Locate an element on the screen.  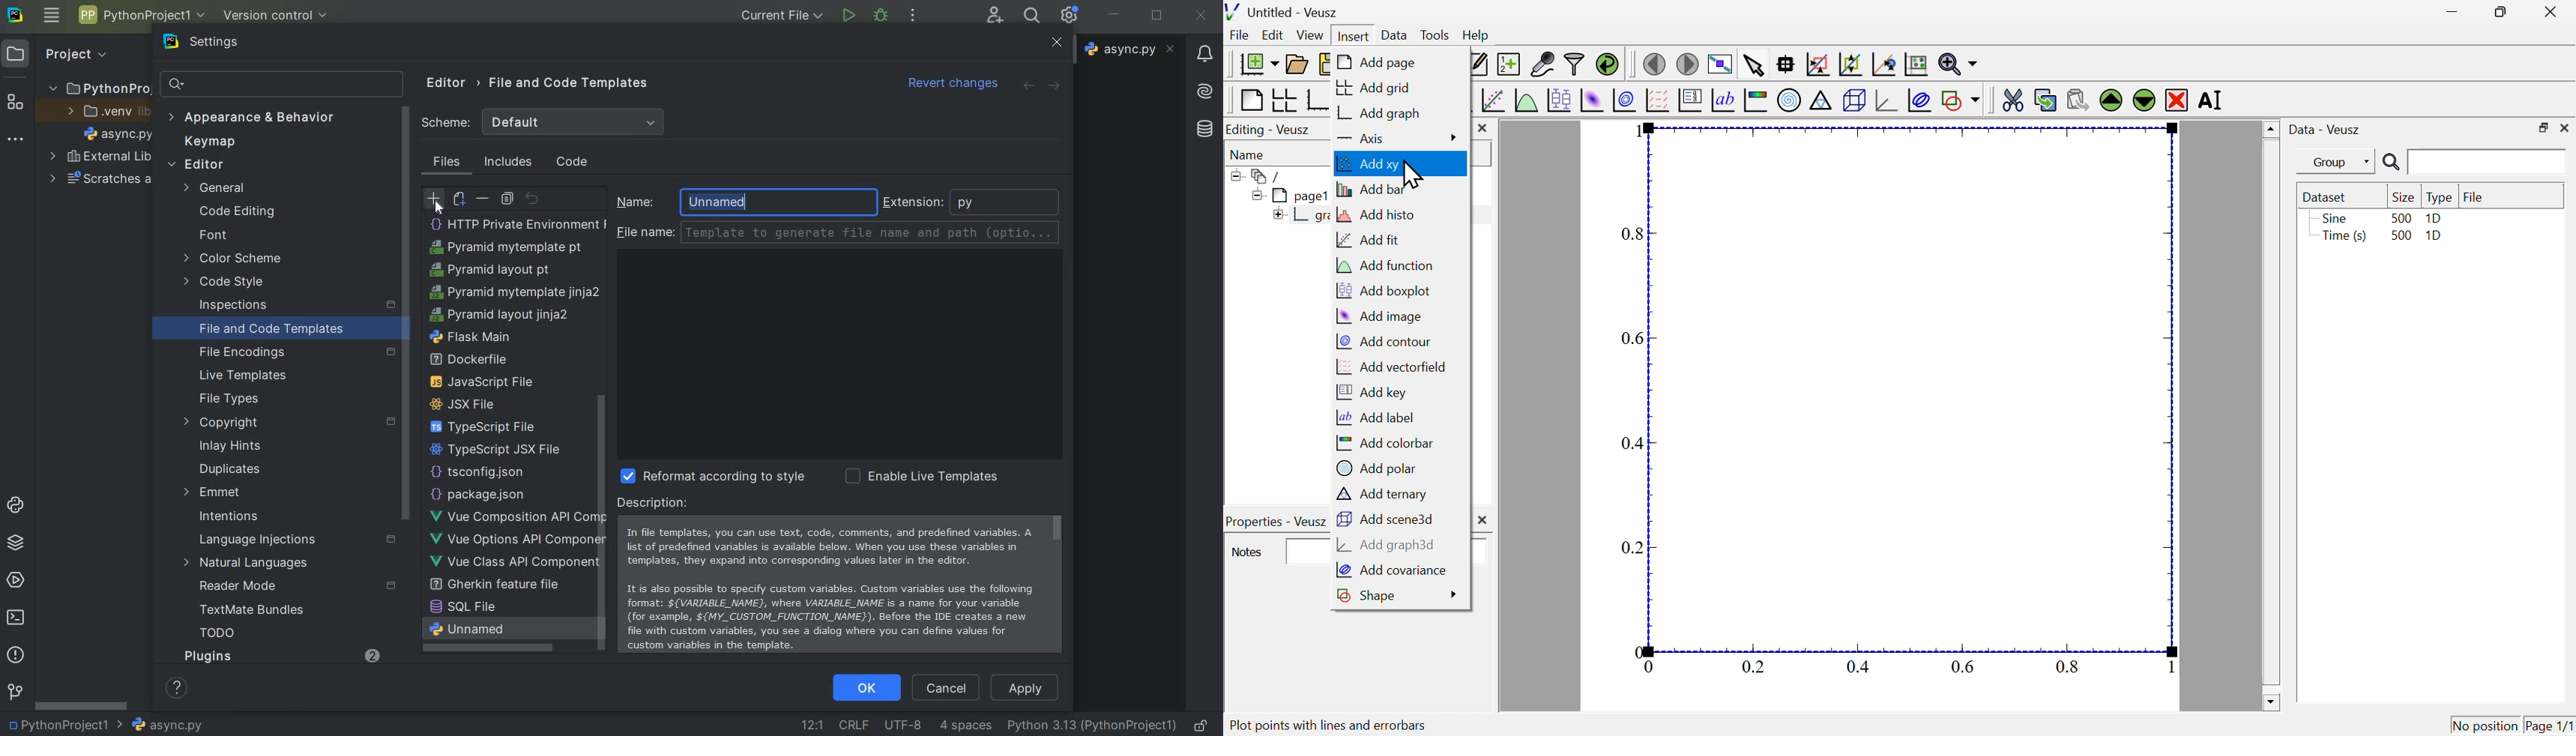
Ide and Project Settings is located at coordinates (1072, 16).